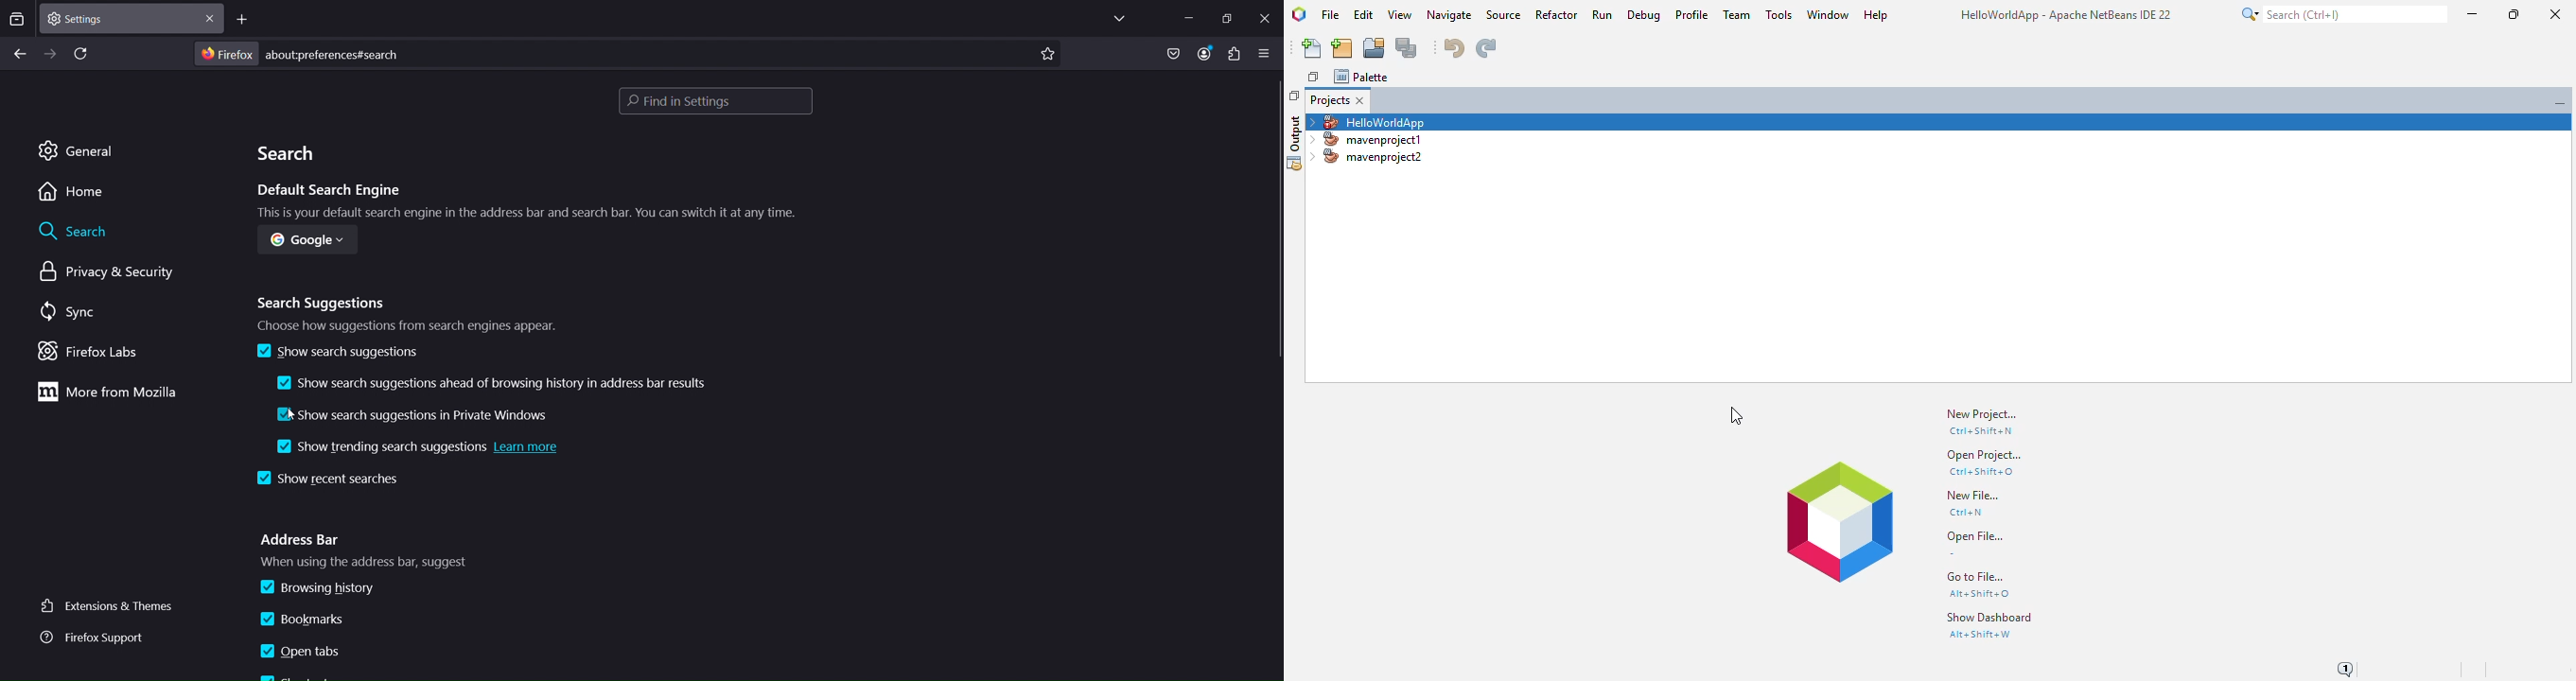 The width and height of the screenshot is (2576, 700). Describe the element at coordinates (1504, 15) in the screenshot. I see `source` at that location.